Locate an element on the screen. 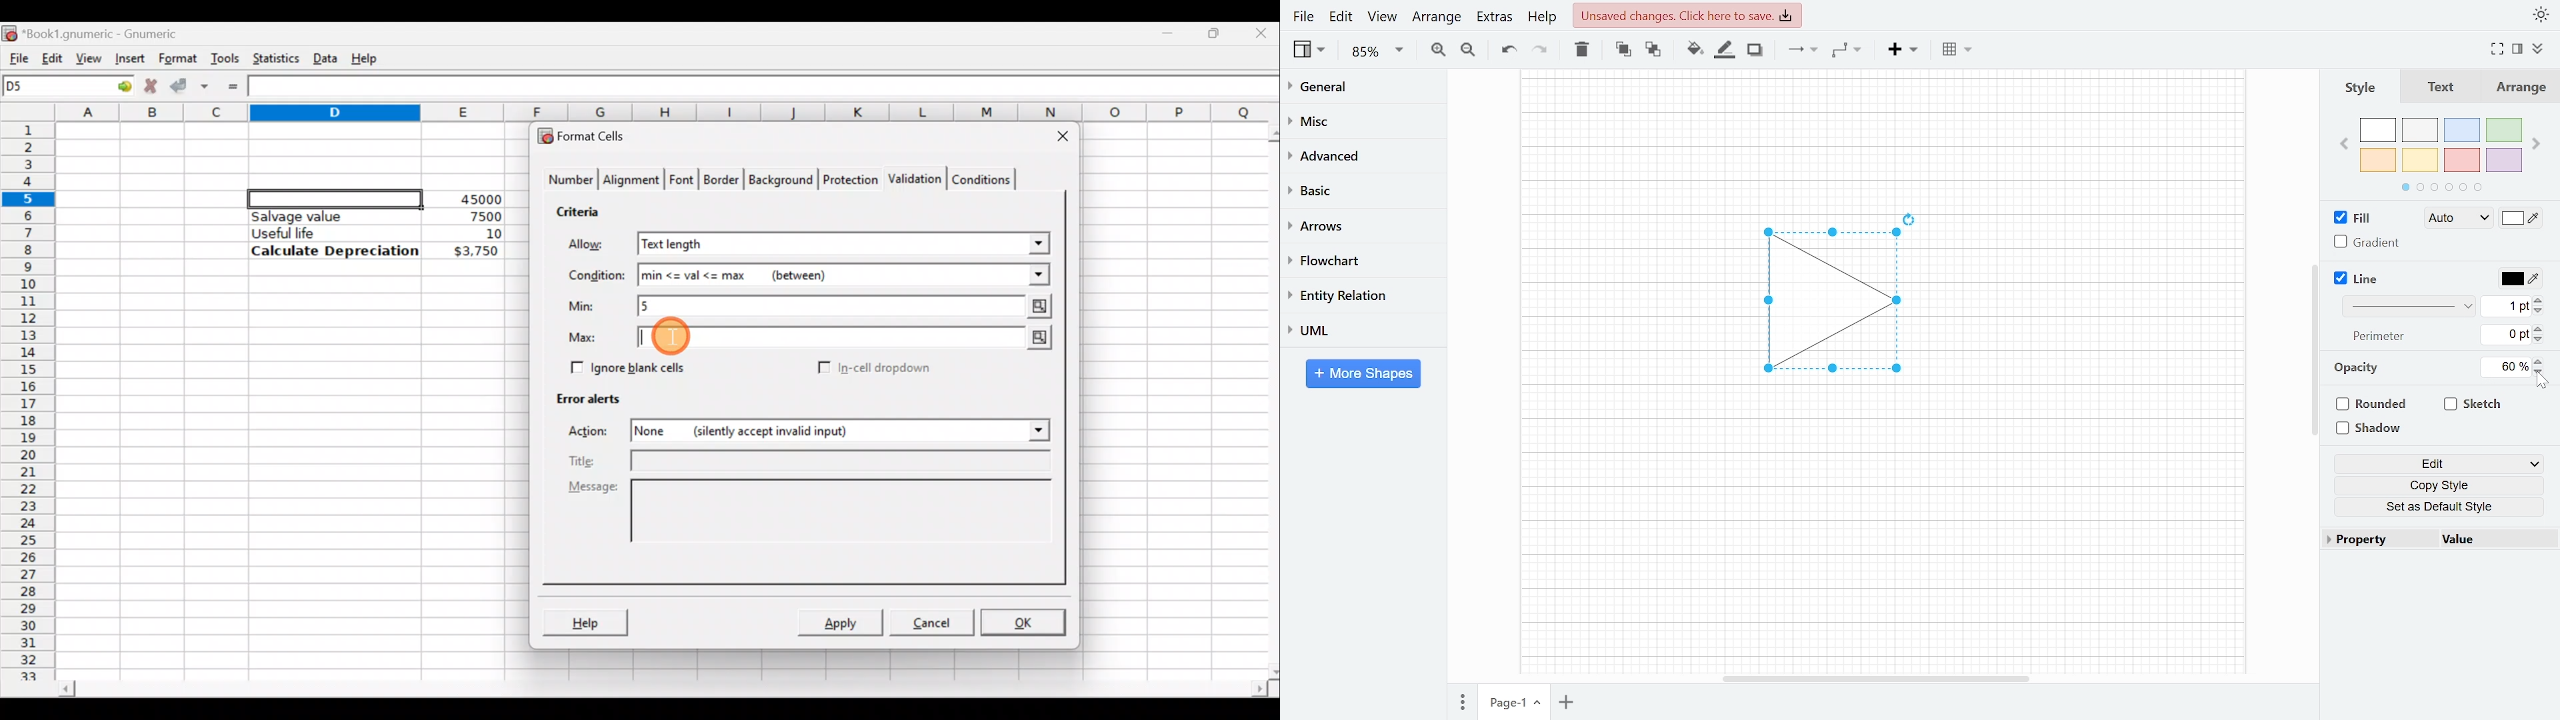 Image resolution: width=2576 pixels, height=728 pixels. UML is located at coordinates (1354, 330).